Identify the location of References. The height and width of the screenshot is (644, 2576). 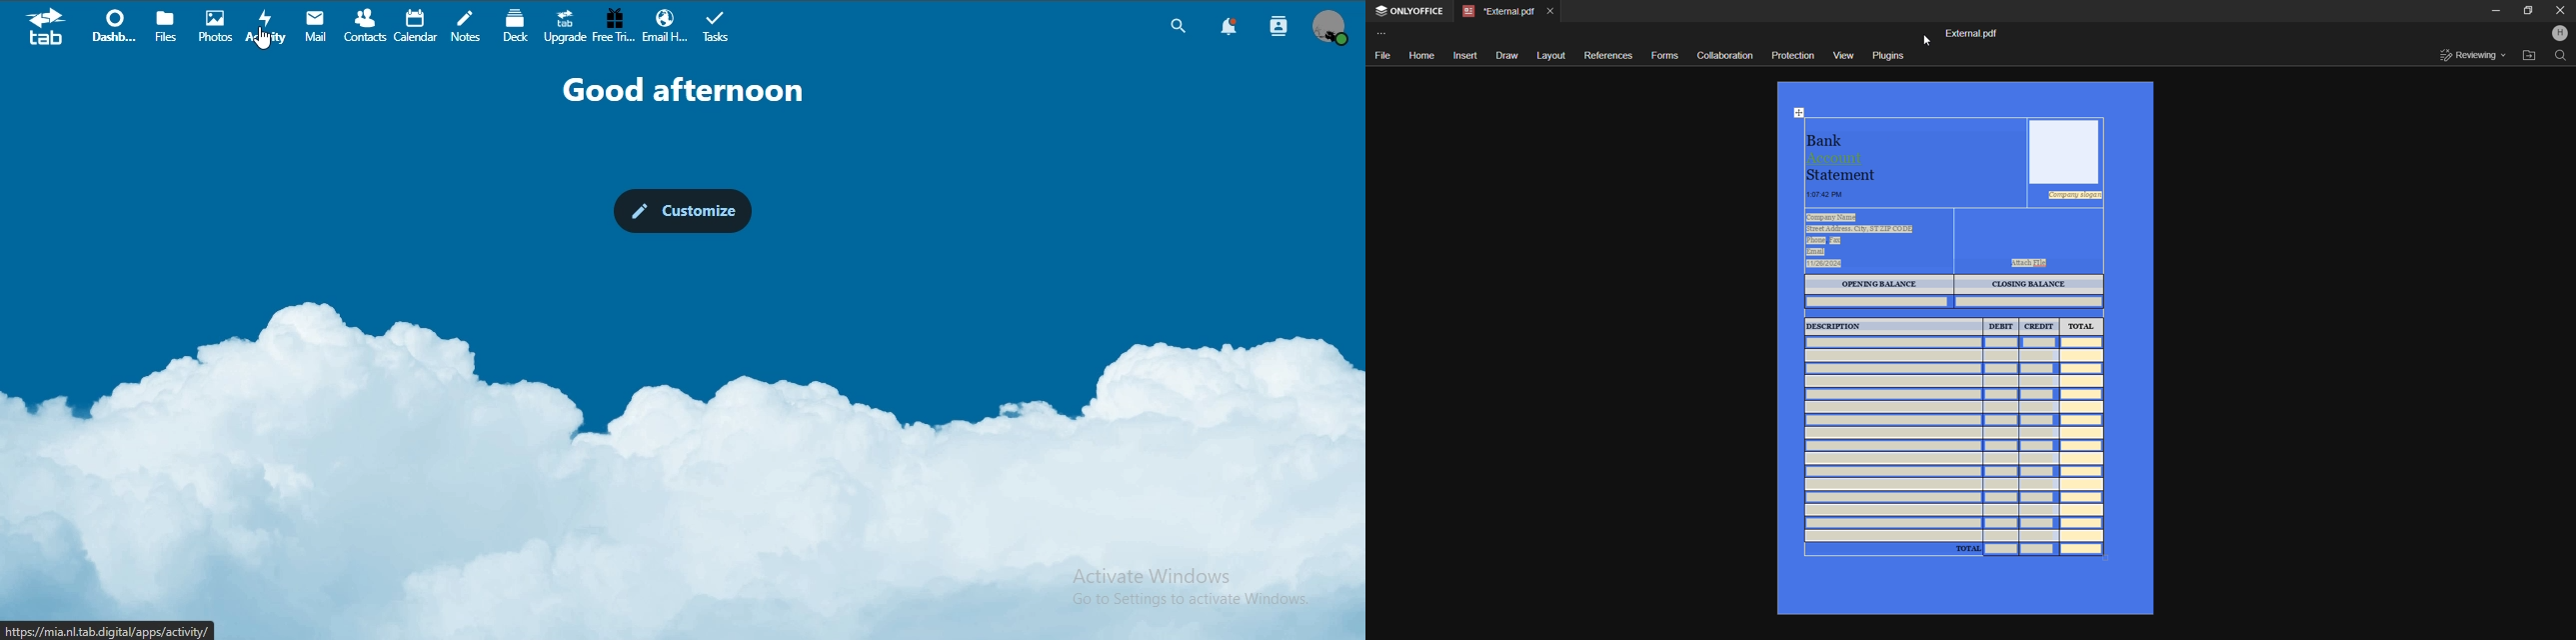
(1605, 57).